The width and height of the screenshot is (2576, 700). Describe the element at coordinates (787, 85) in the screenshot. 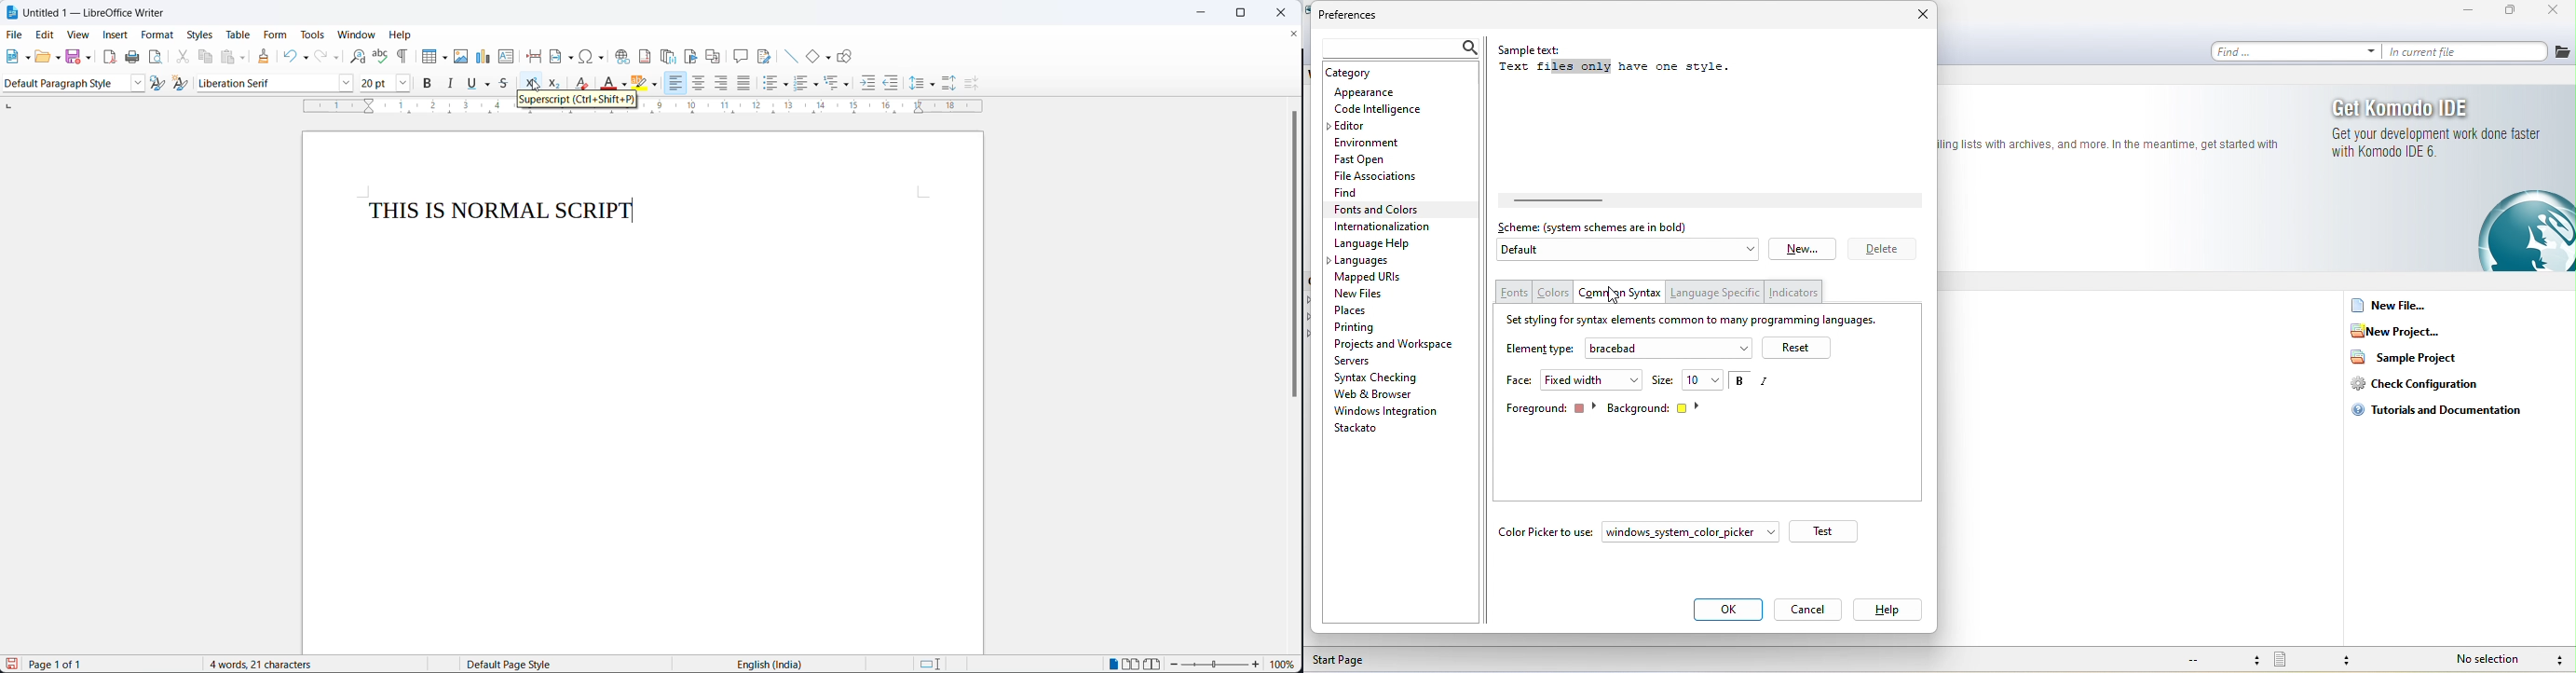

I see `toggle unordered list options` at that location.